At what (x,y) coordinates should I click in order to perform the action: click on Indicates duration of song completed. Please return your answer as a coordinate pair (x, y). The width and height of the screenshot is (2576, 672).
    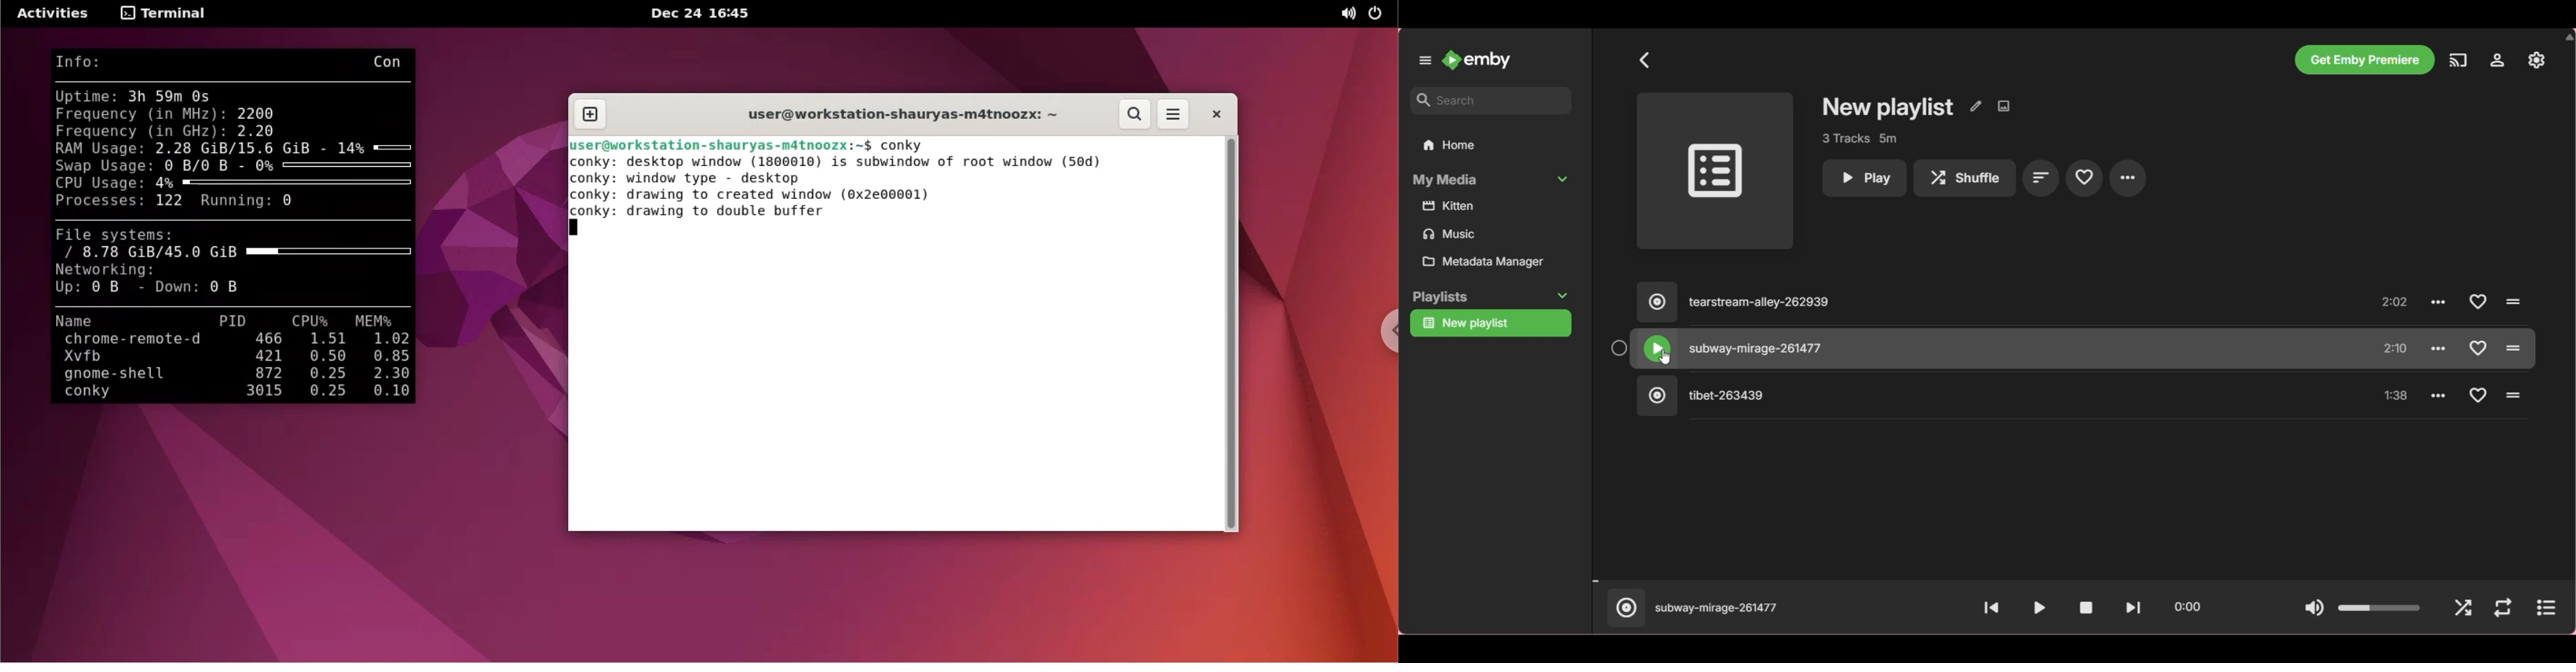
    Looking at the image, I should click on (2081, 581).